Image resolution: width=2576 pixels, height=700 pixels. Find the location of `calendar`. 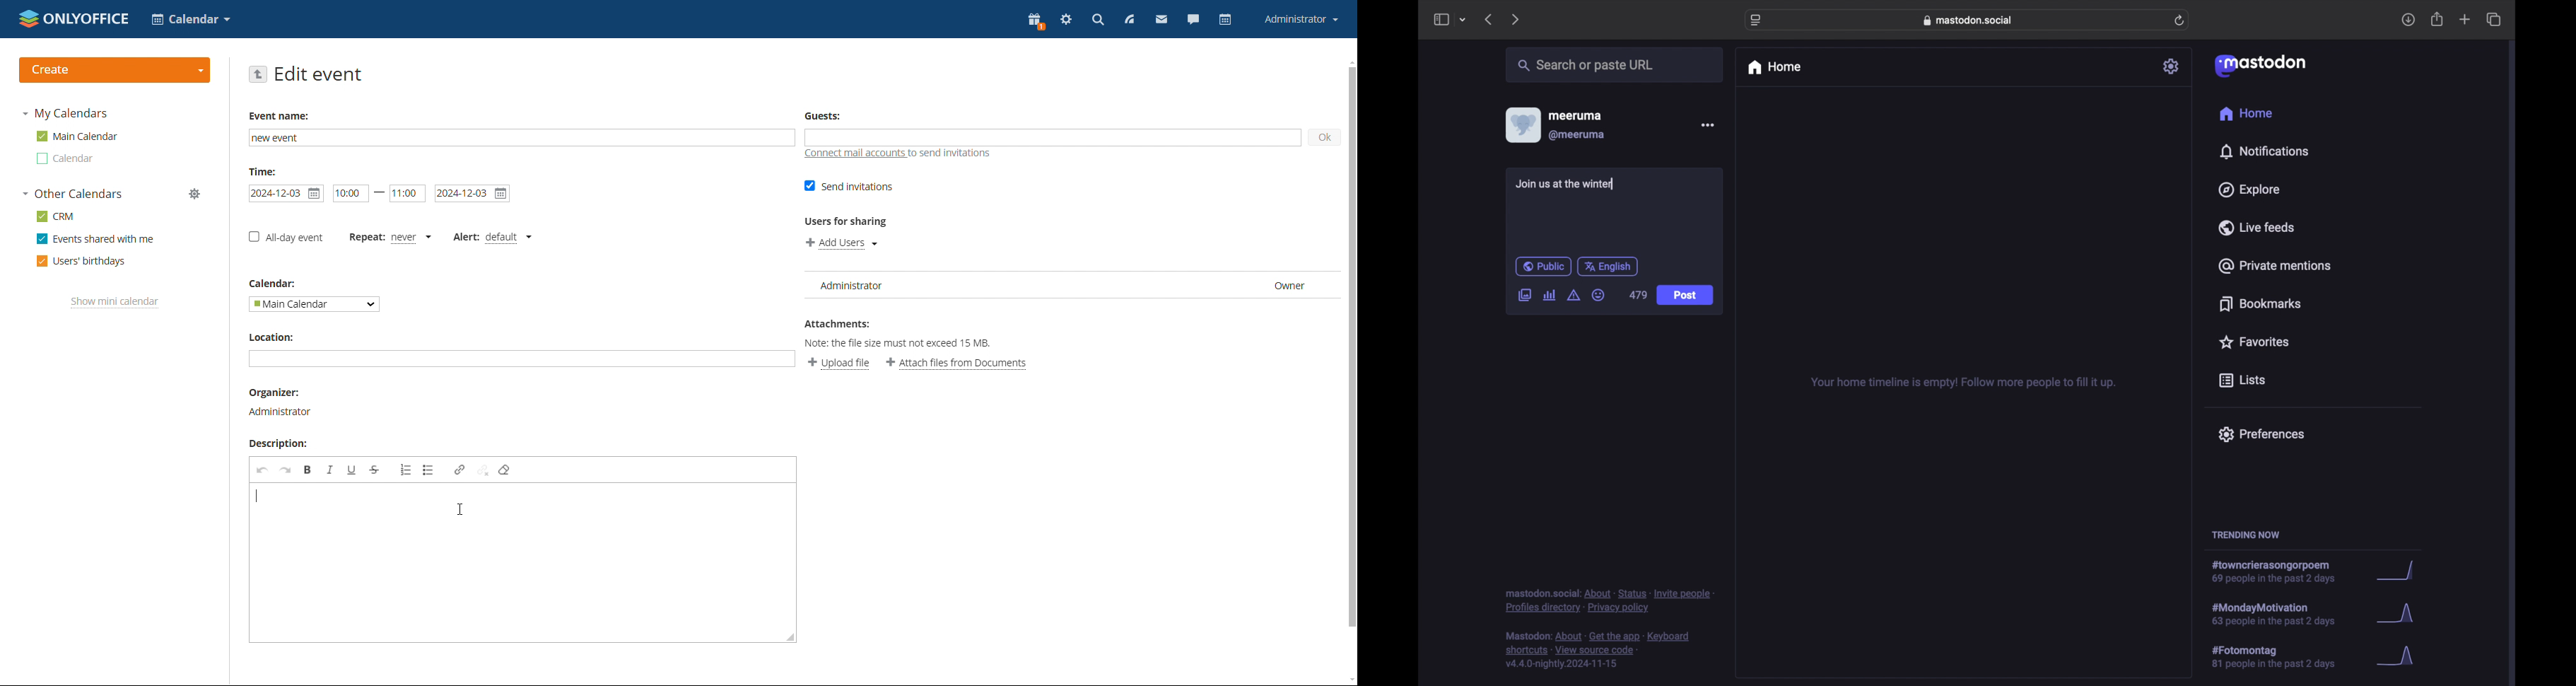

calendar is located at coordinates (1226, 19).